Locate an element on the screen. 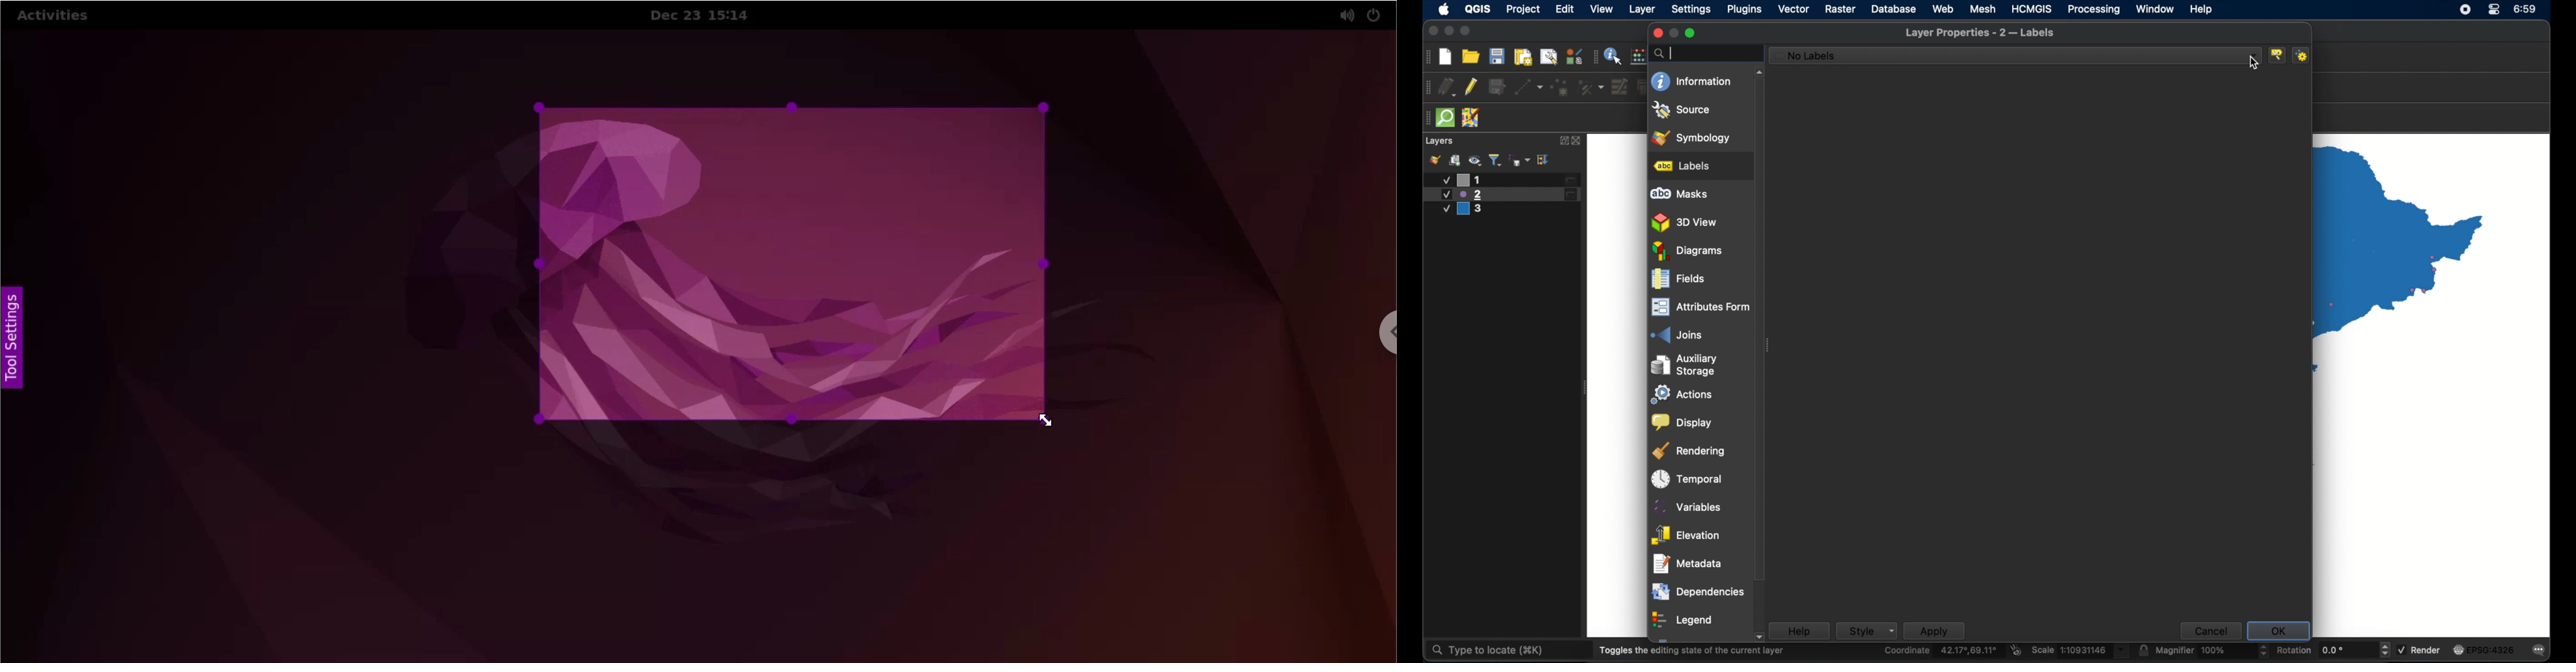 The height and width of the screenshot is (672, 2576). close is located at coordinates (1578, 141).